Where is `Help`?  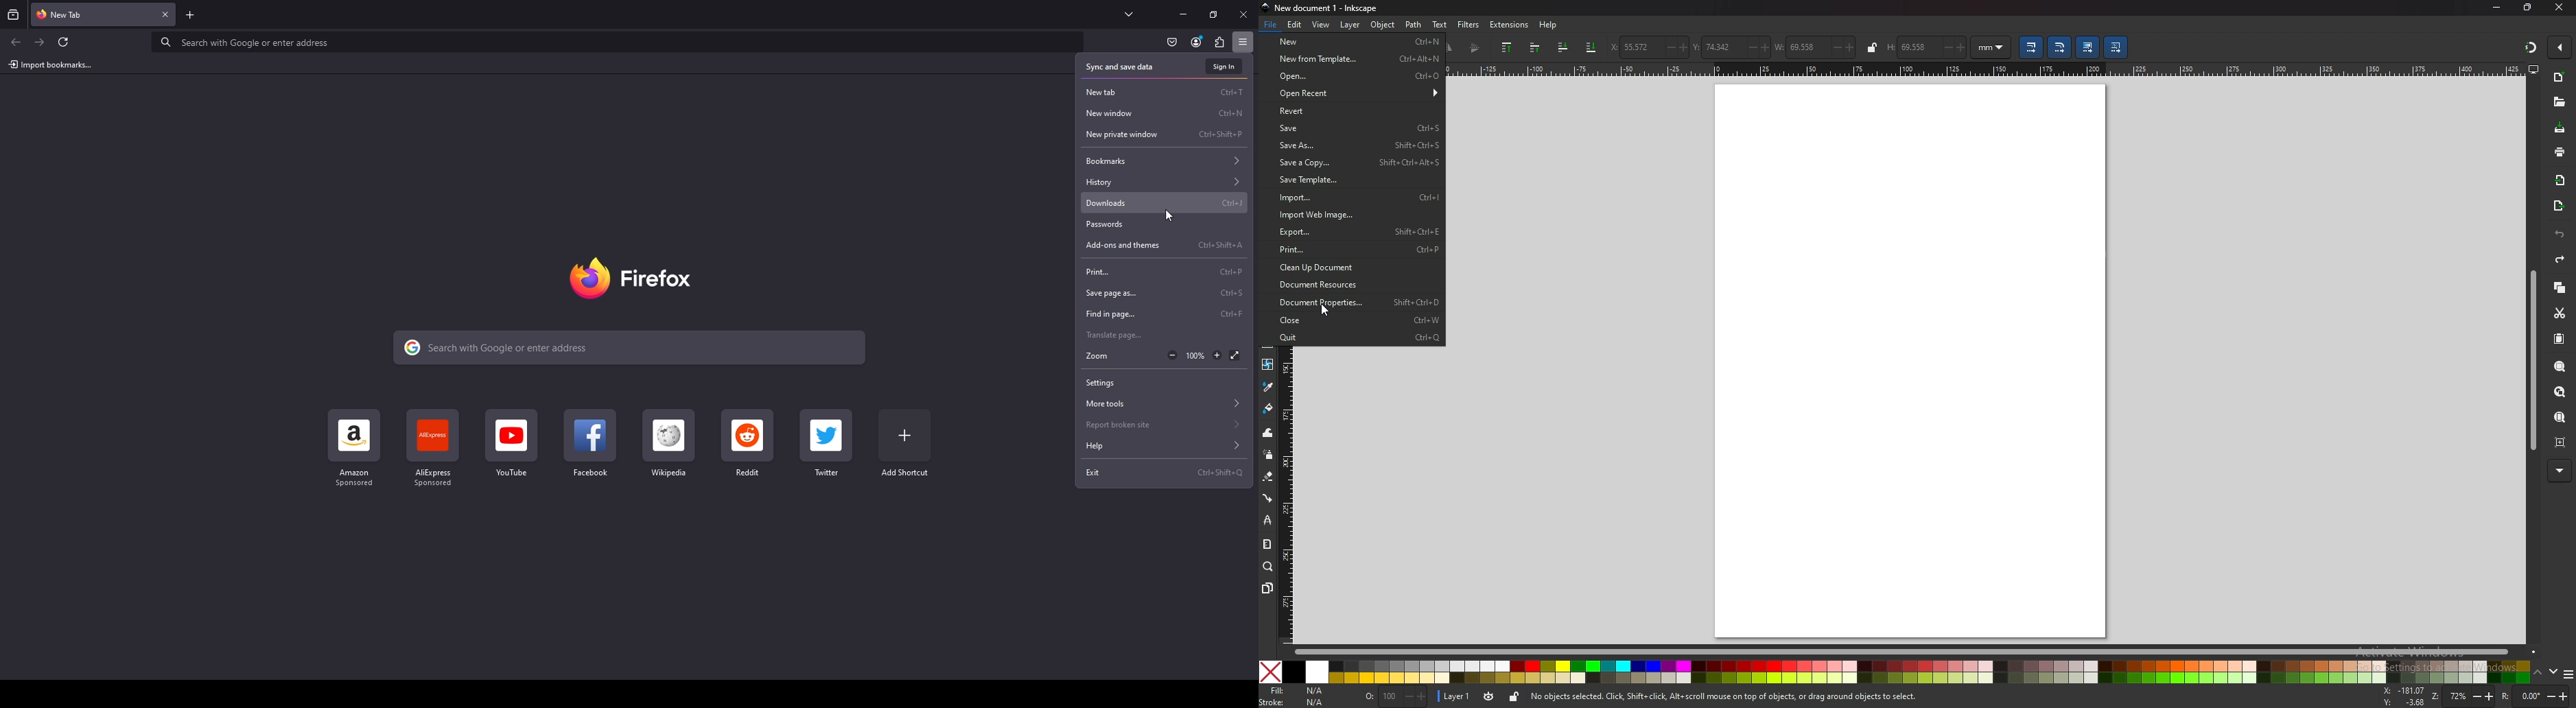
Help is located at coordinates (1548, 25).